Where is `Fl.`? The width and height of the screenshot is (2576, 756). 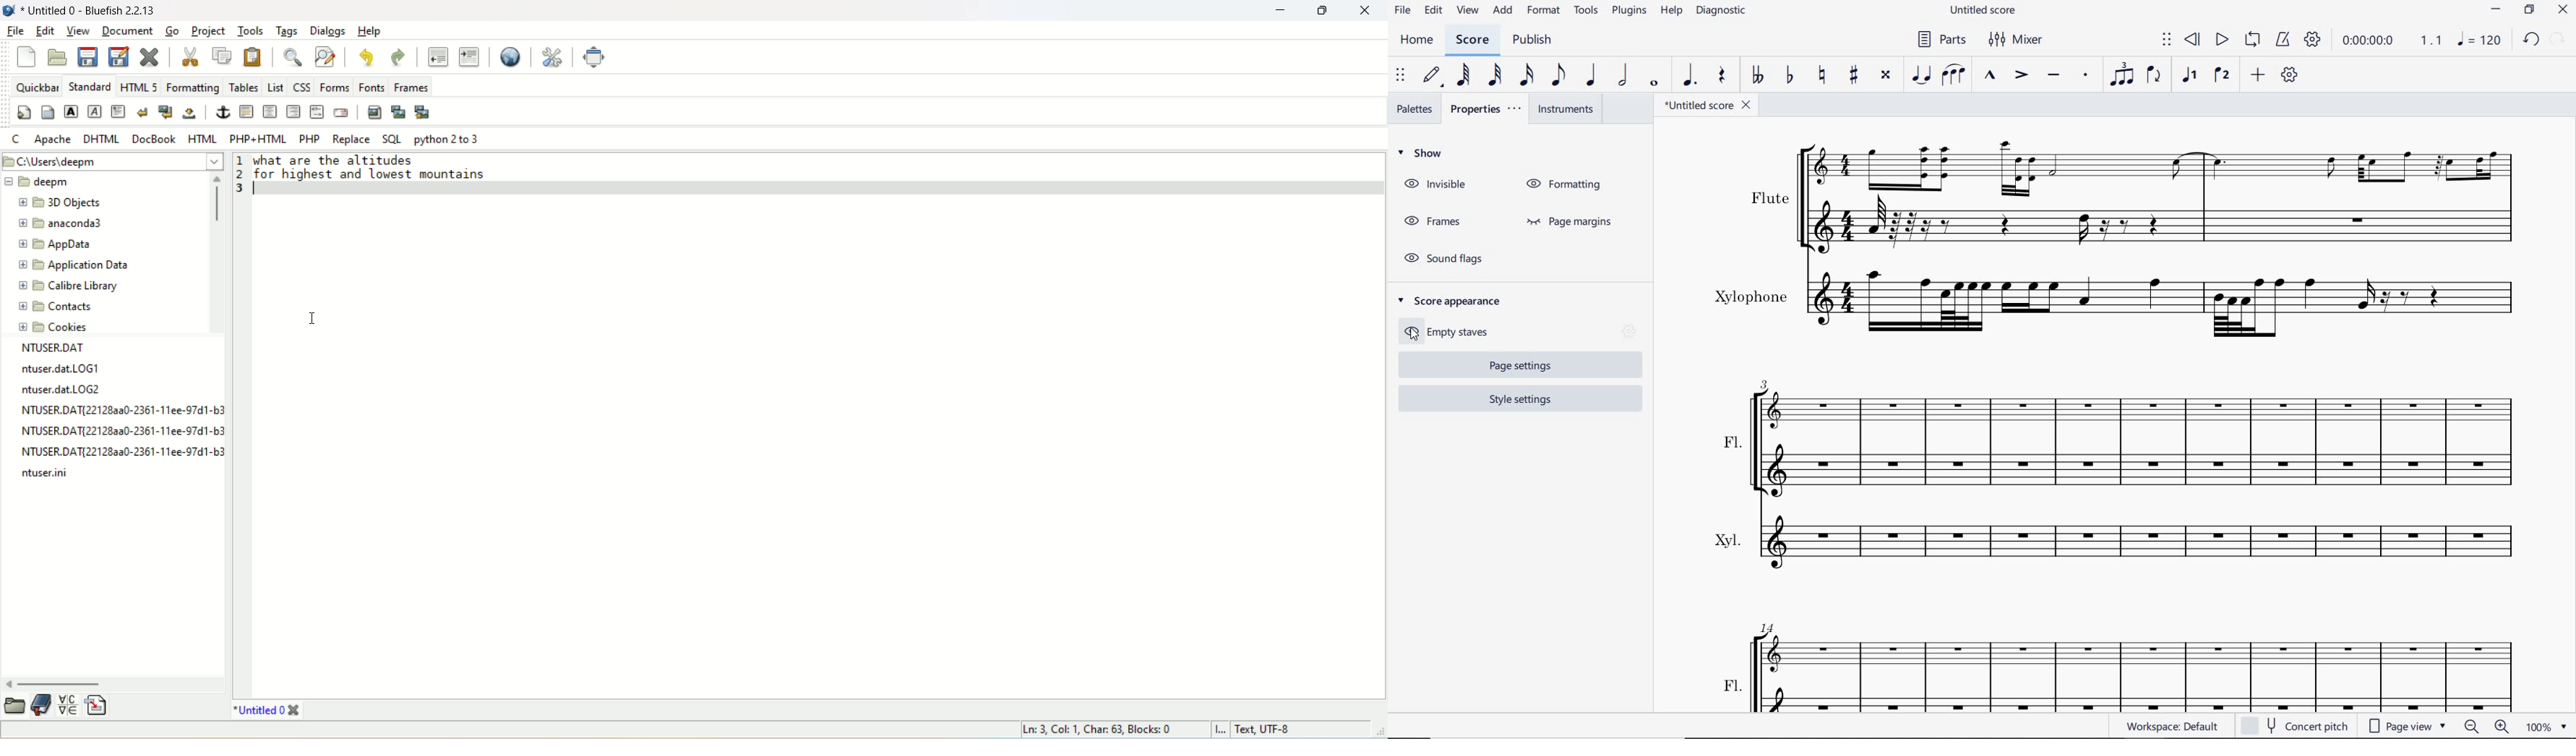 Fl. is located at coordinates (2123, 663).